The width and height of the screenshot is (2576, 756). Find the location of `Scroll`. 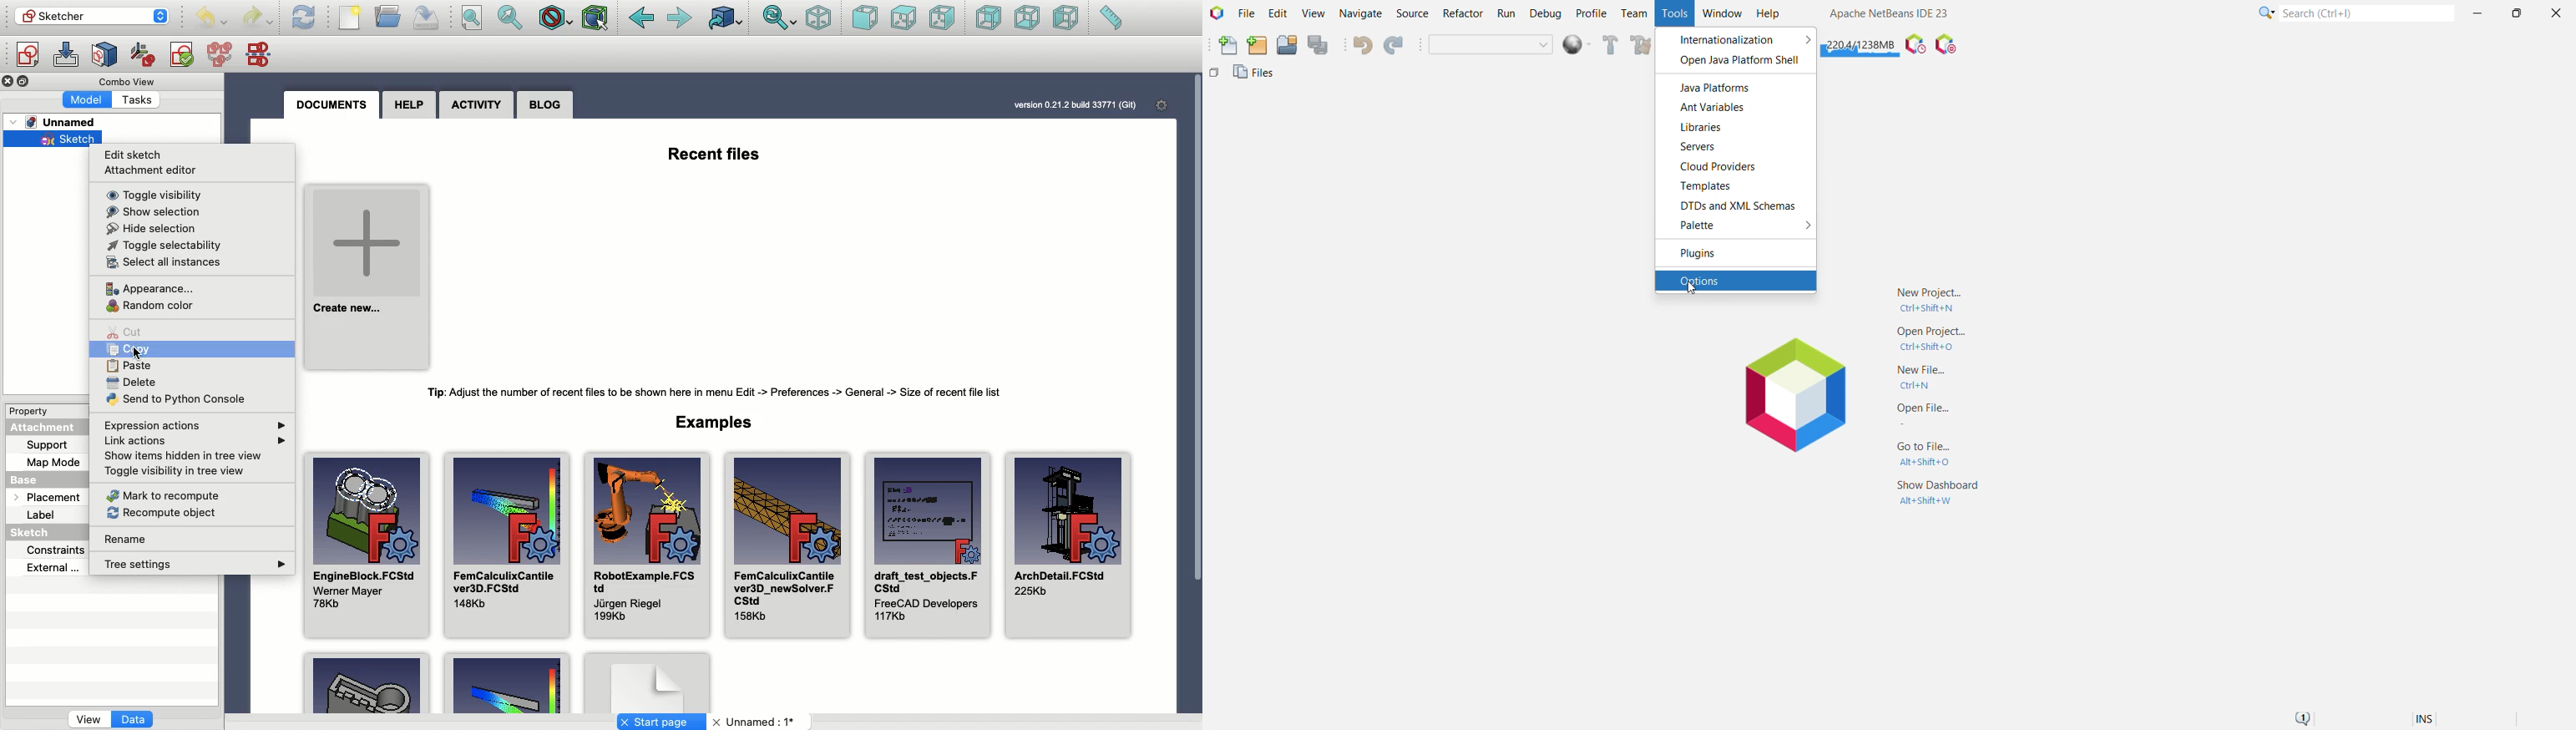

Scroll is located at coordinates (1195, 376).